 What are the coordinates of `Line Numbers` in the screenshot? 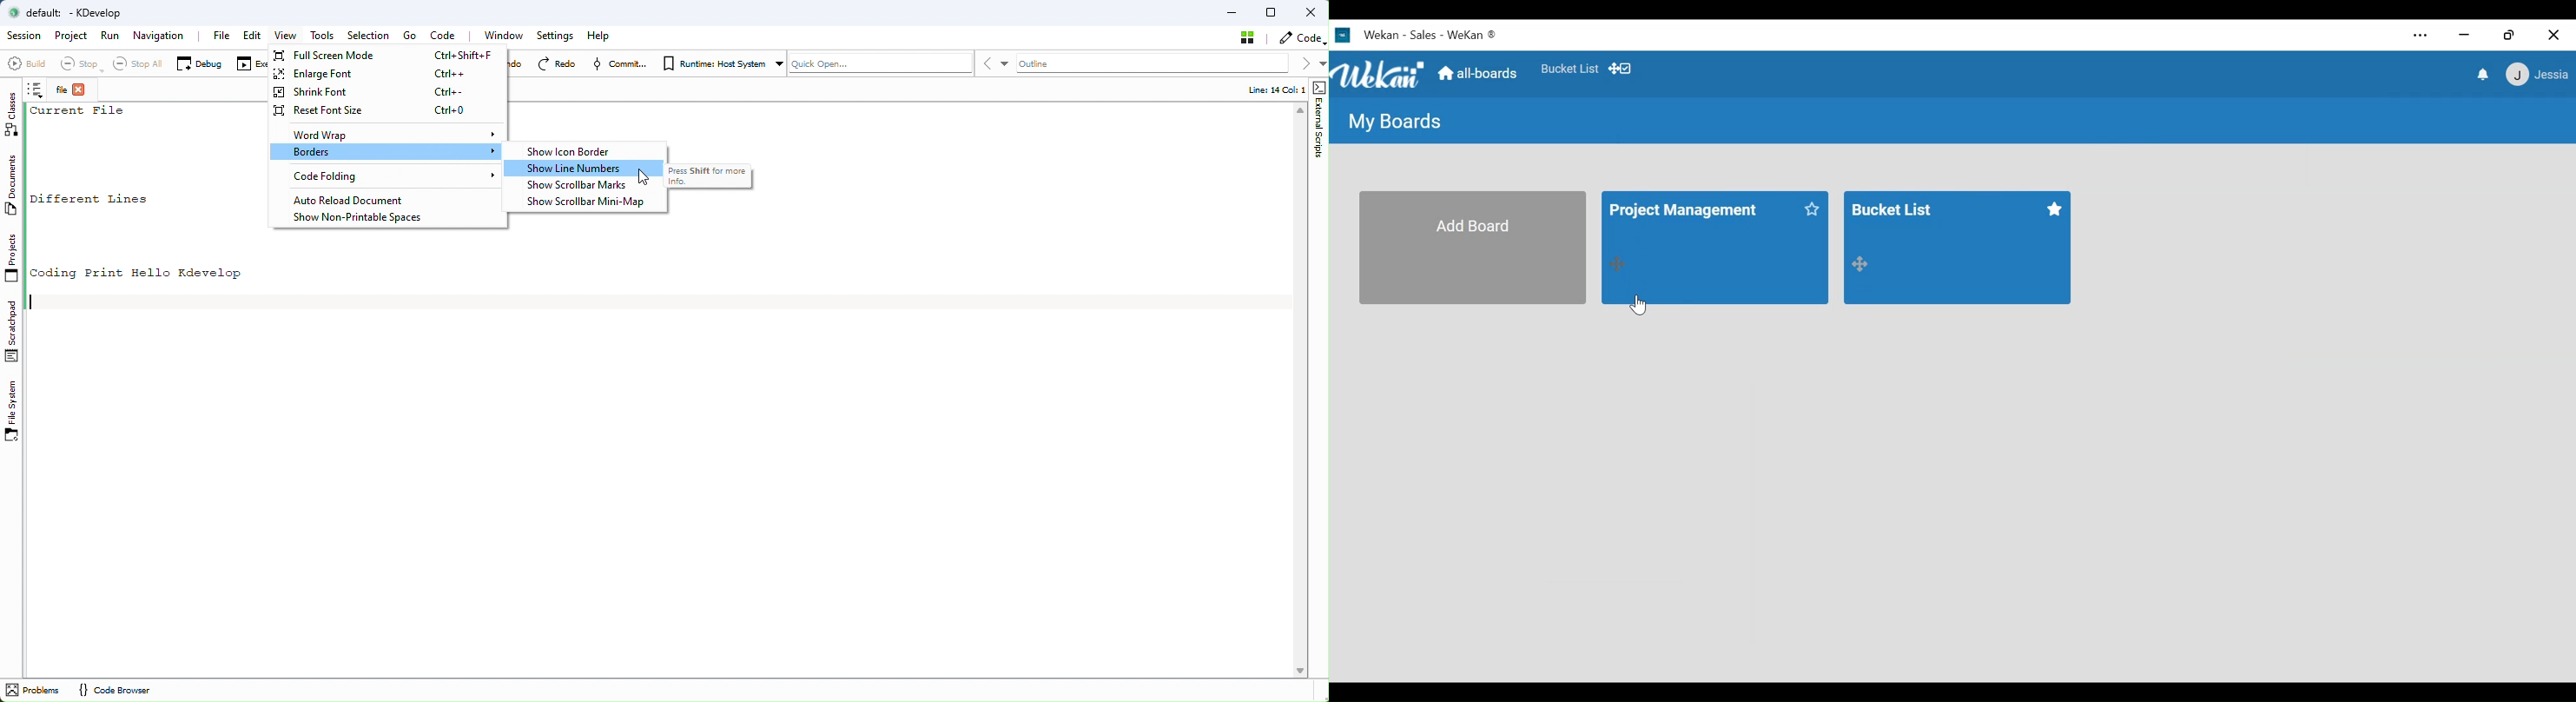 It's located at (589, 169).